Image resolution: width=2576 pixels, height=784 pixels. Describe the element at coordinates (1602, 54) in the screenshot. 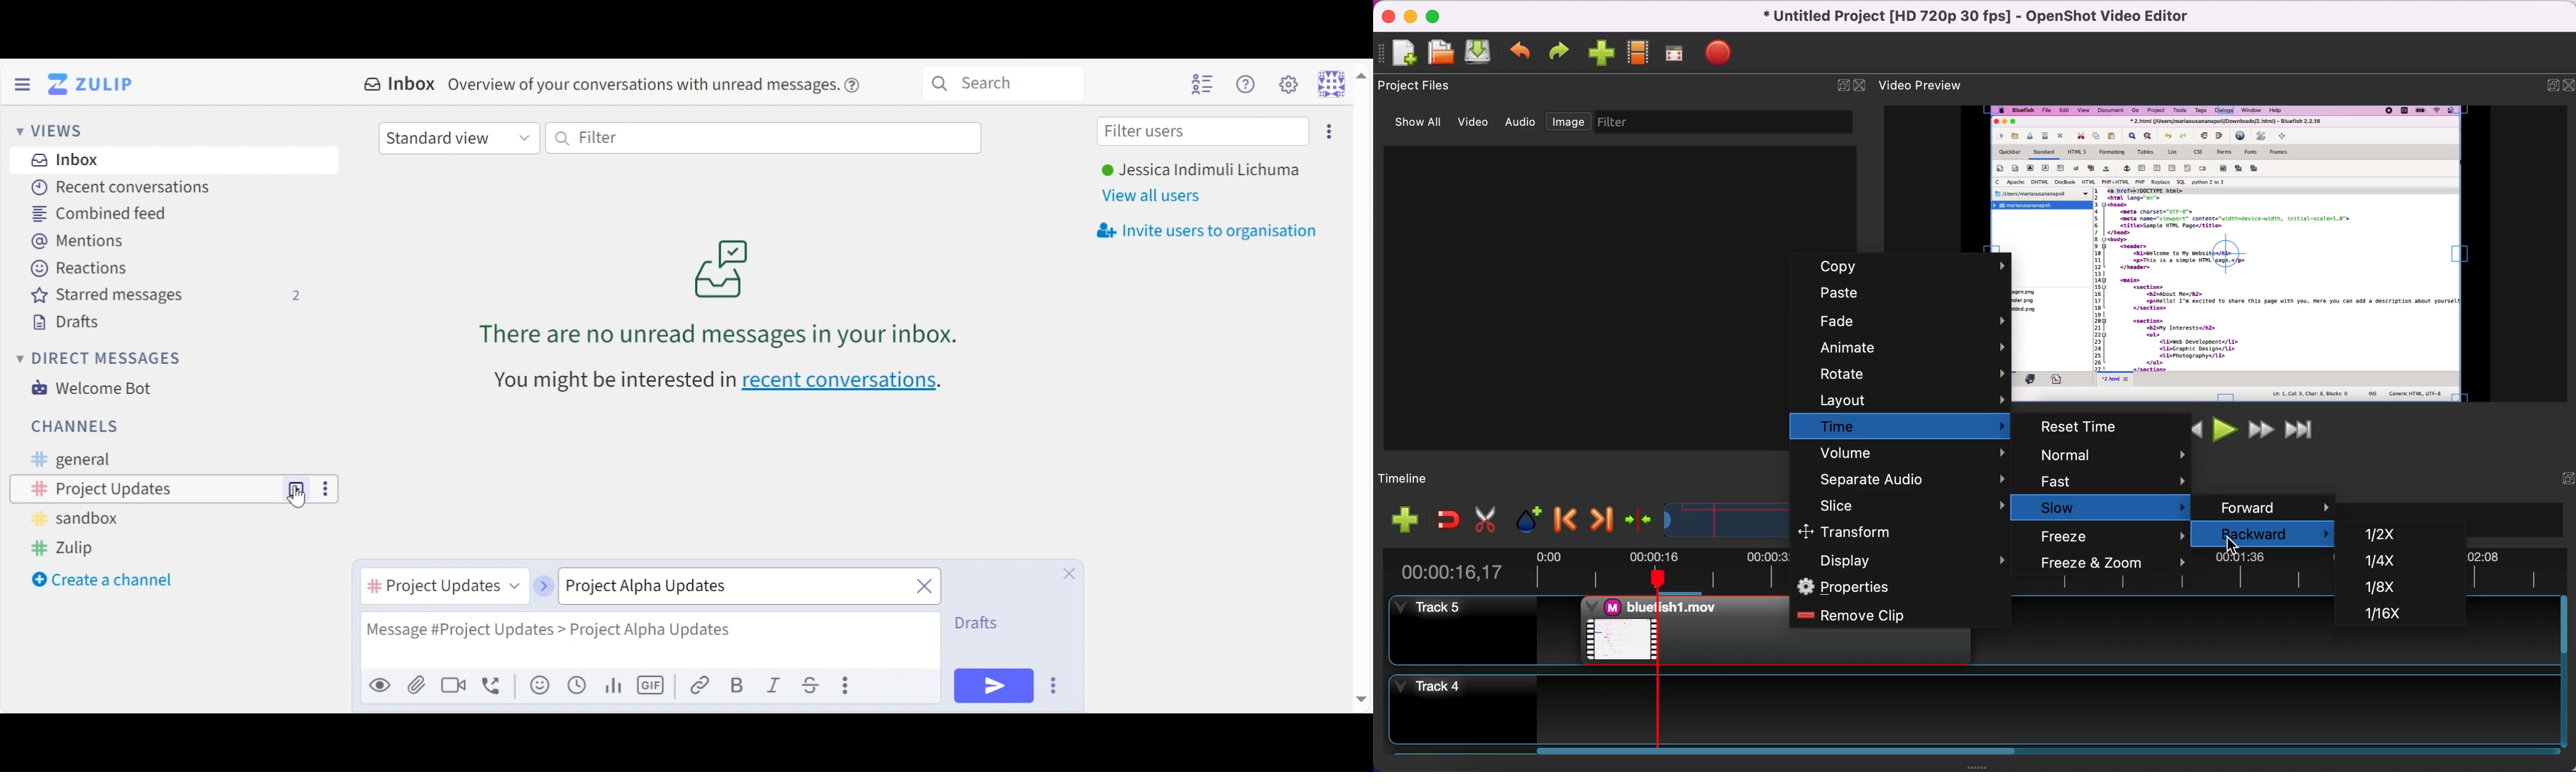

I see `import files` at that location.